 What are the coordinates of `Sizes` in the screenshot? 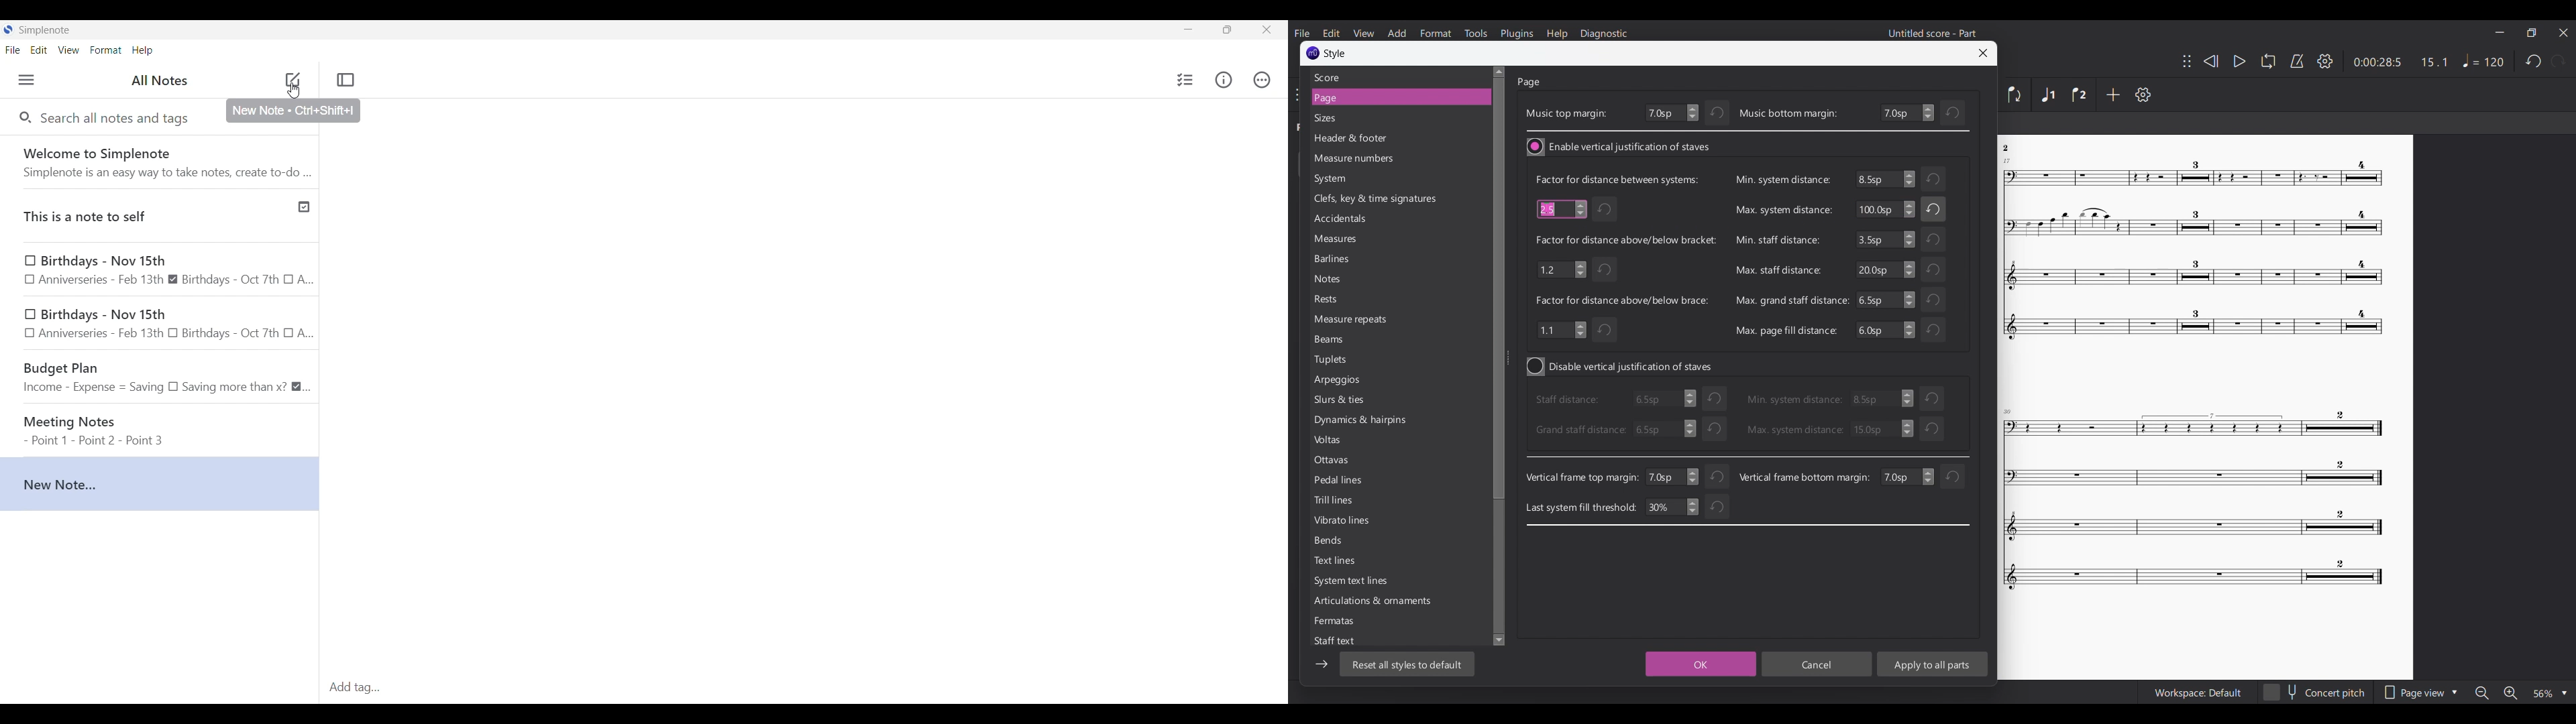 It's located at (1390, 118).